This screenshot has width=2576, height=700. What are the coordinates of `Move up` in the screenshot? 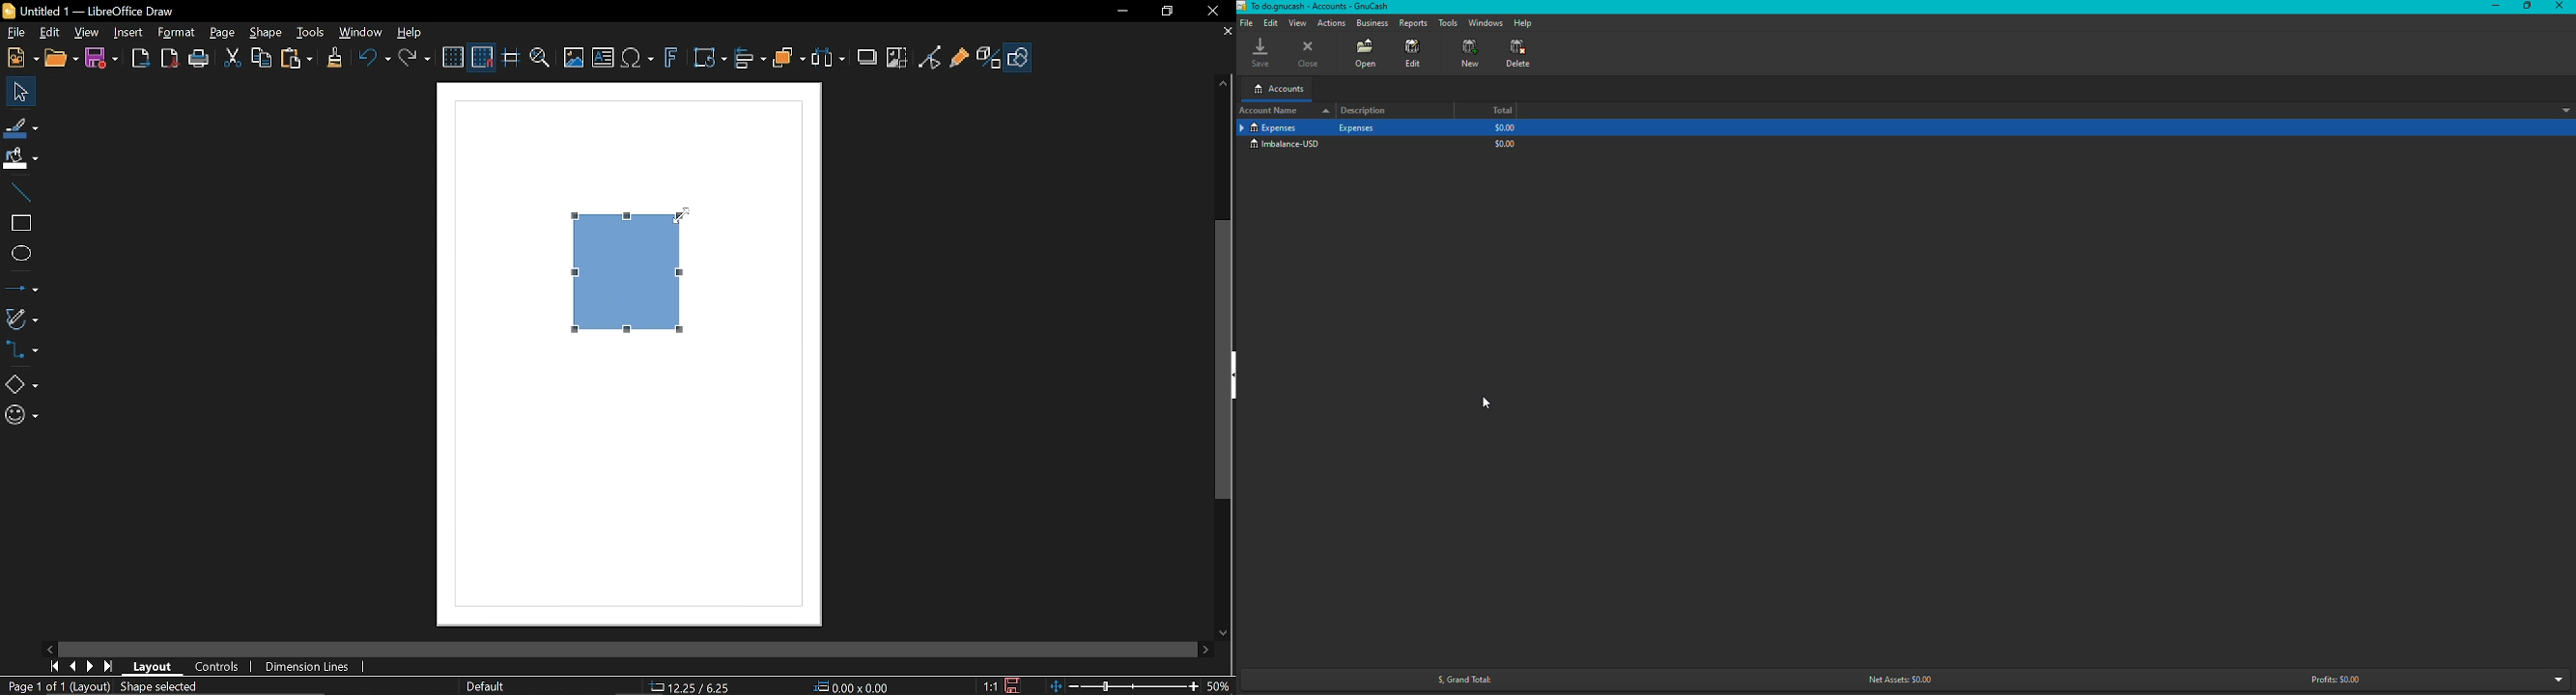 It's located at (1221, 80).